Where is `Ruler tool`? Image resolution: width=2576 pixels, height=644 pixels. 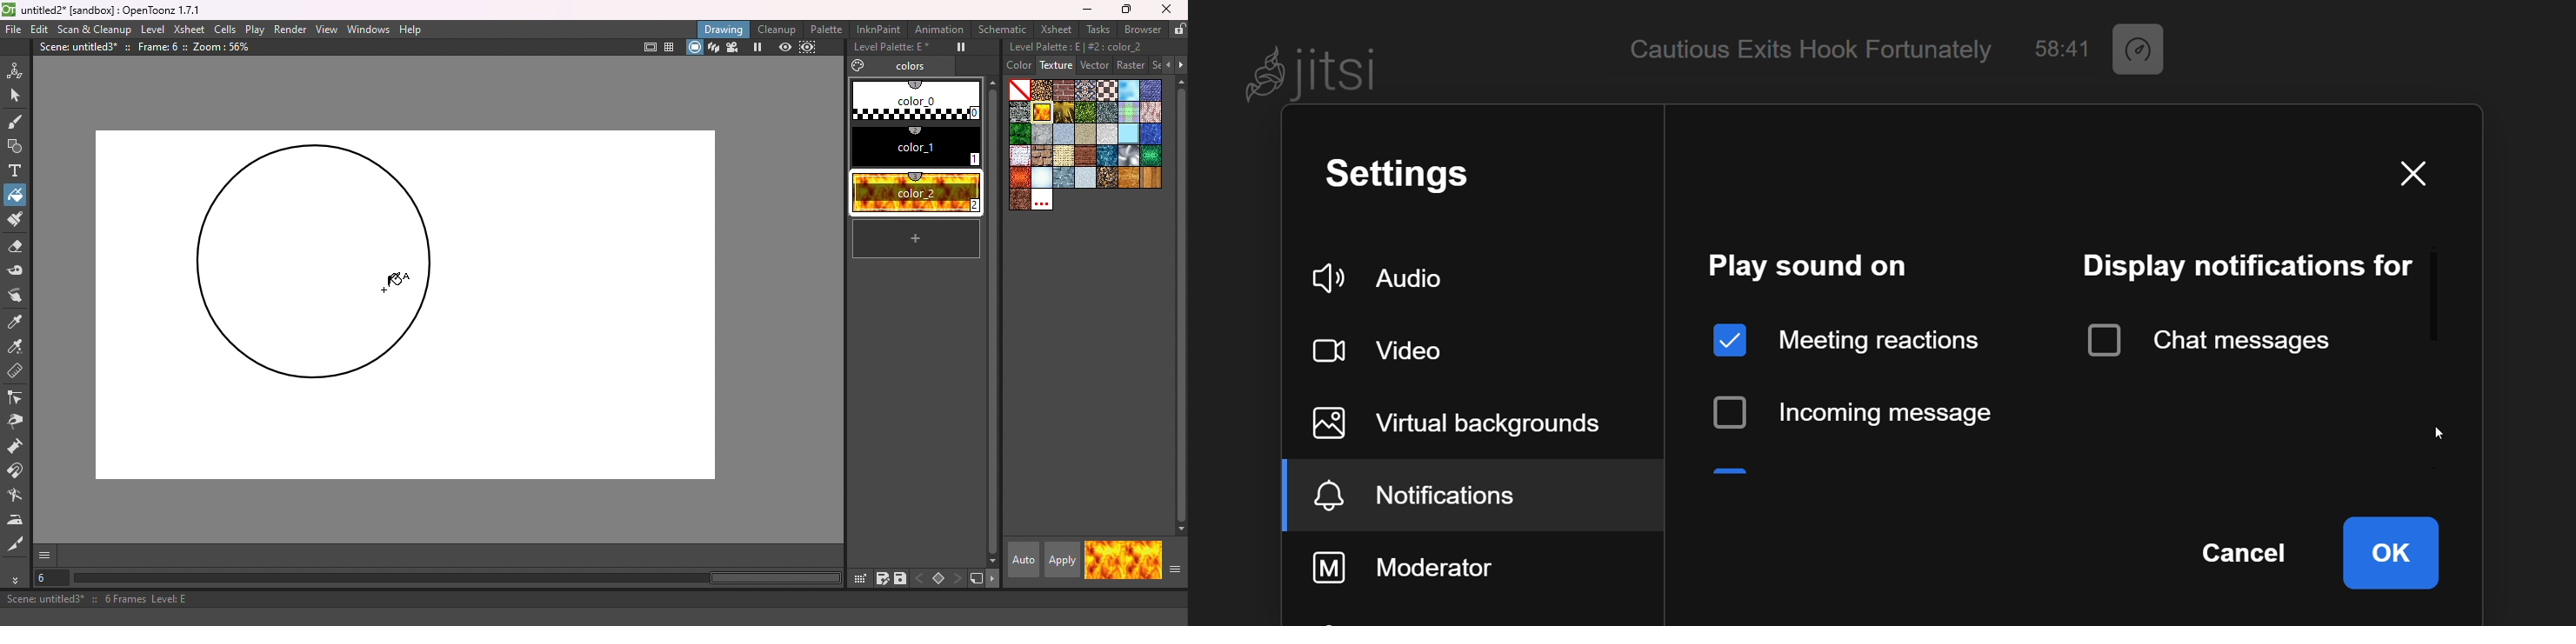 Ruler tool is located at coordinates (17, 372).